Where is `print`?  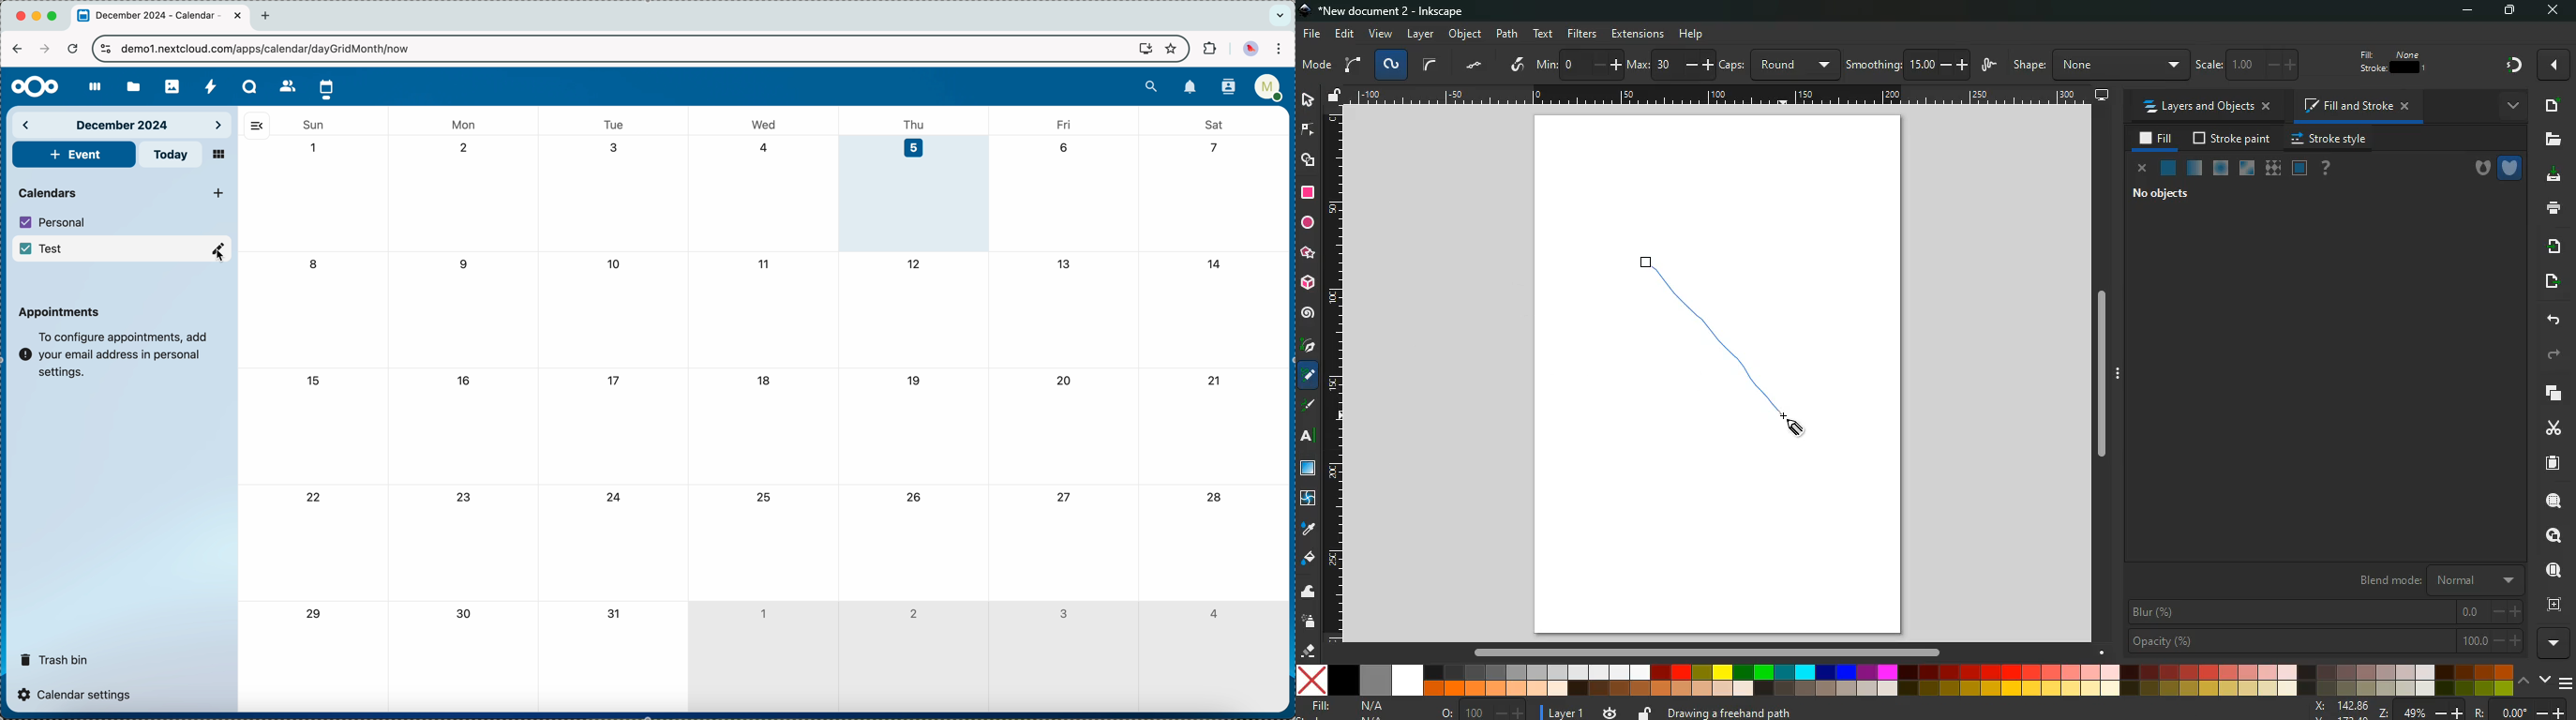 print is located at coordinates (2548, 207).